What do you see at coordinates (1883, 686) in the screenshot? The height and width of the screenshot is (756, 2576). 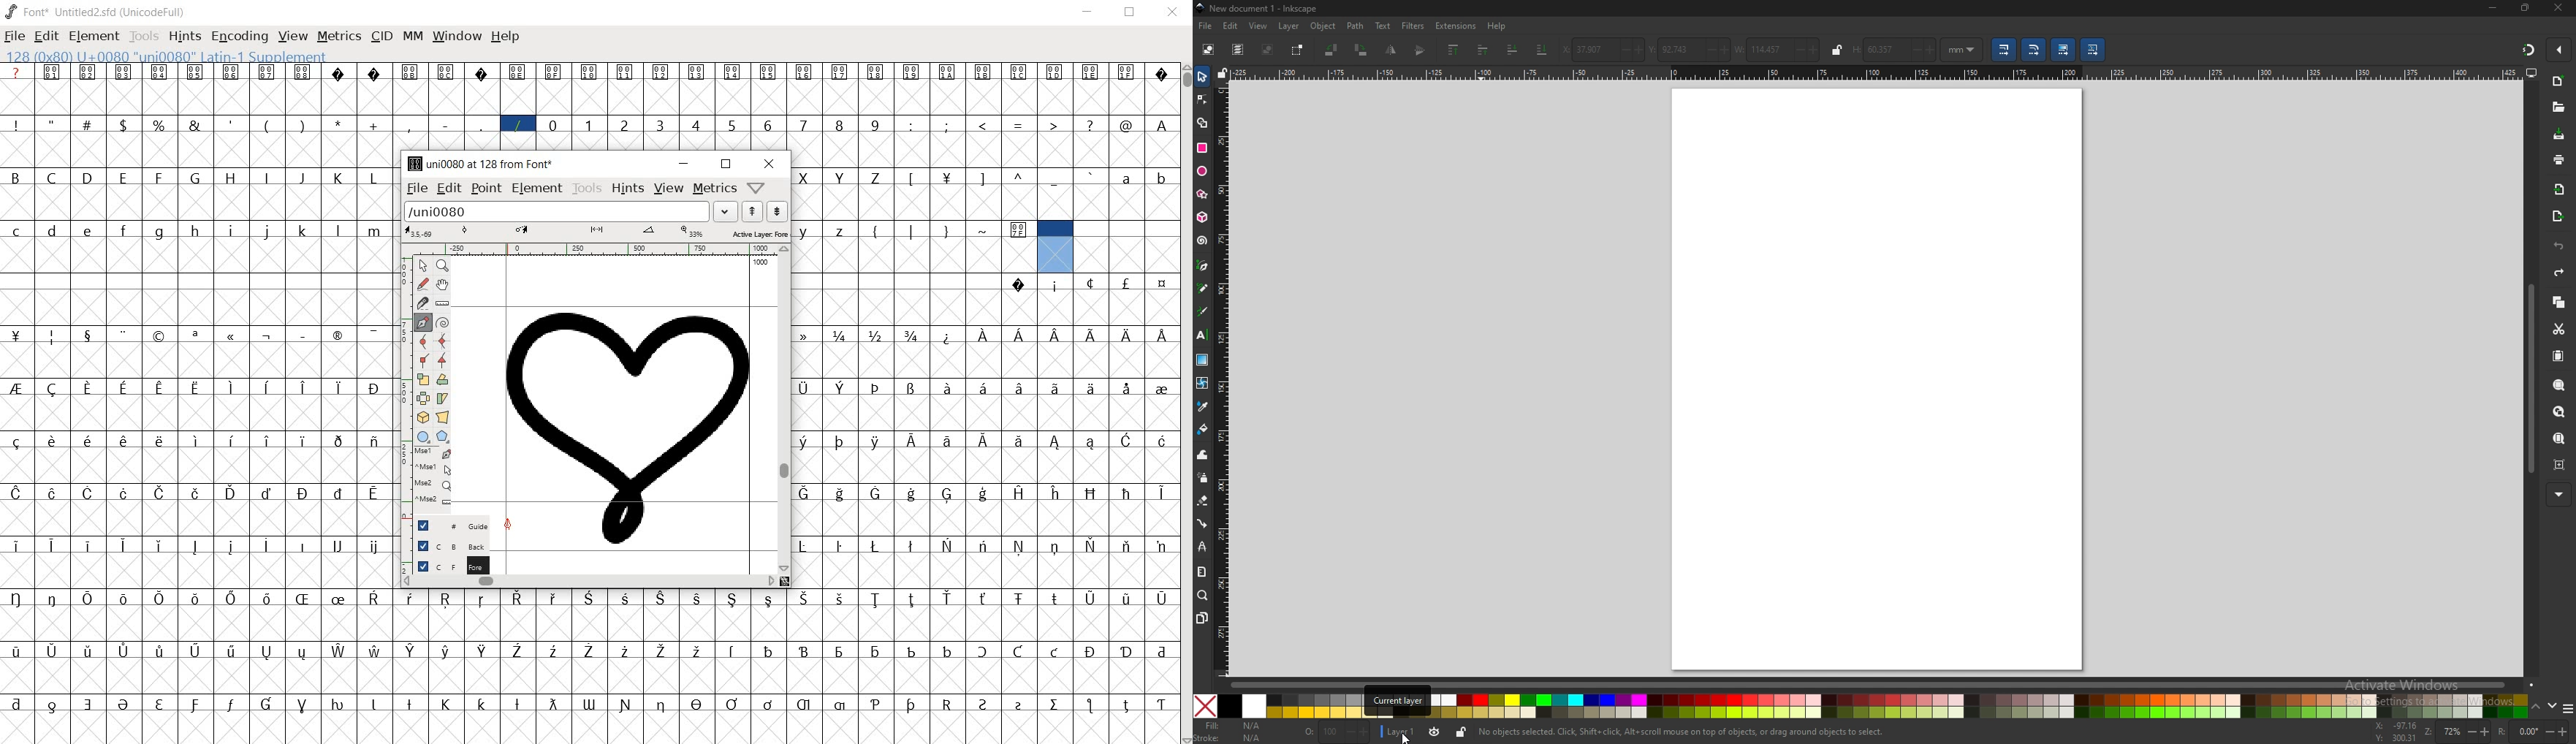 I see `scroll bar` at bounding box center [1883, 686].